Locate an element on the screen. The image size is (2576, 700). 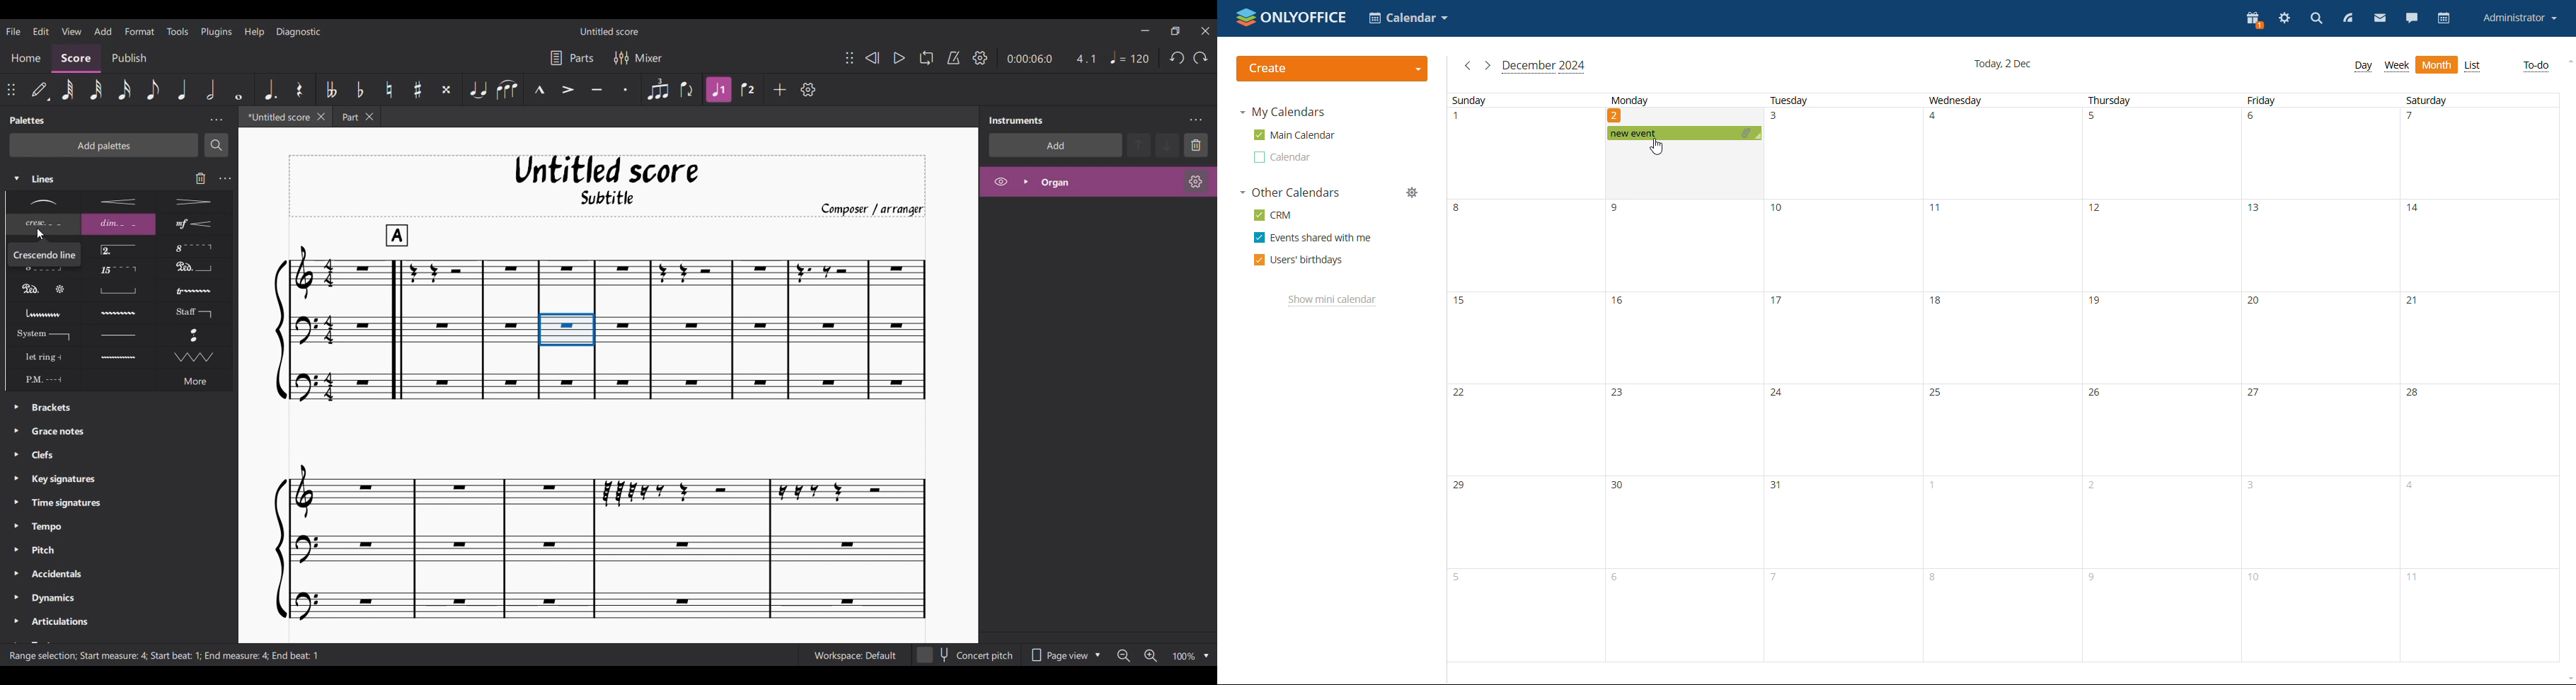
scroll down is located at coordinates (2568, 678).